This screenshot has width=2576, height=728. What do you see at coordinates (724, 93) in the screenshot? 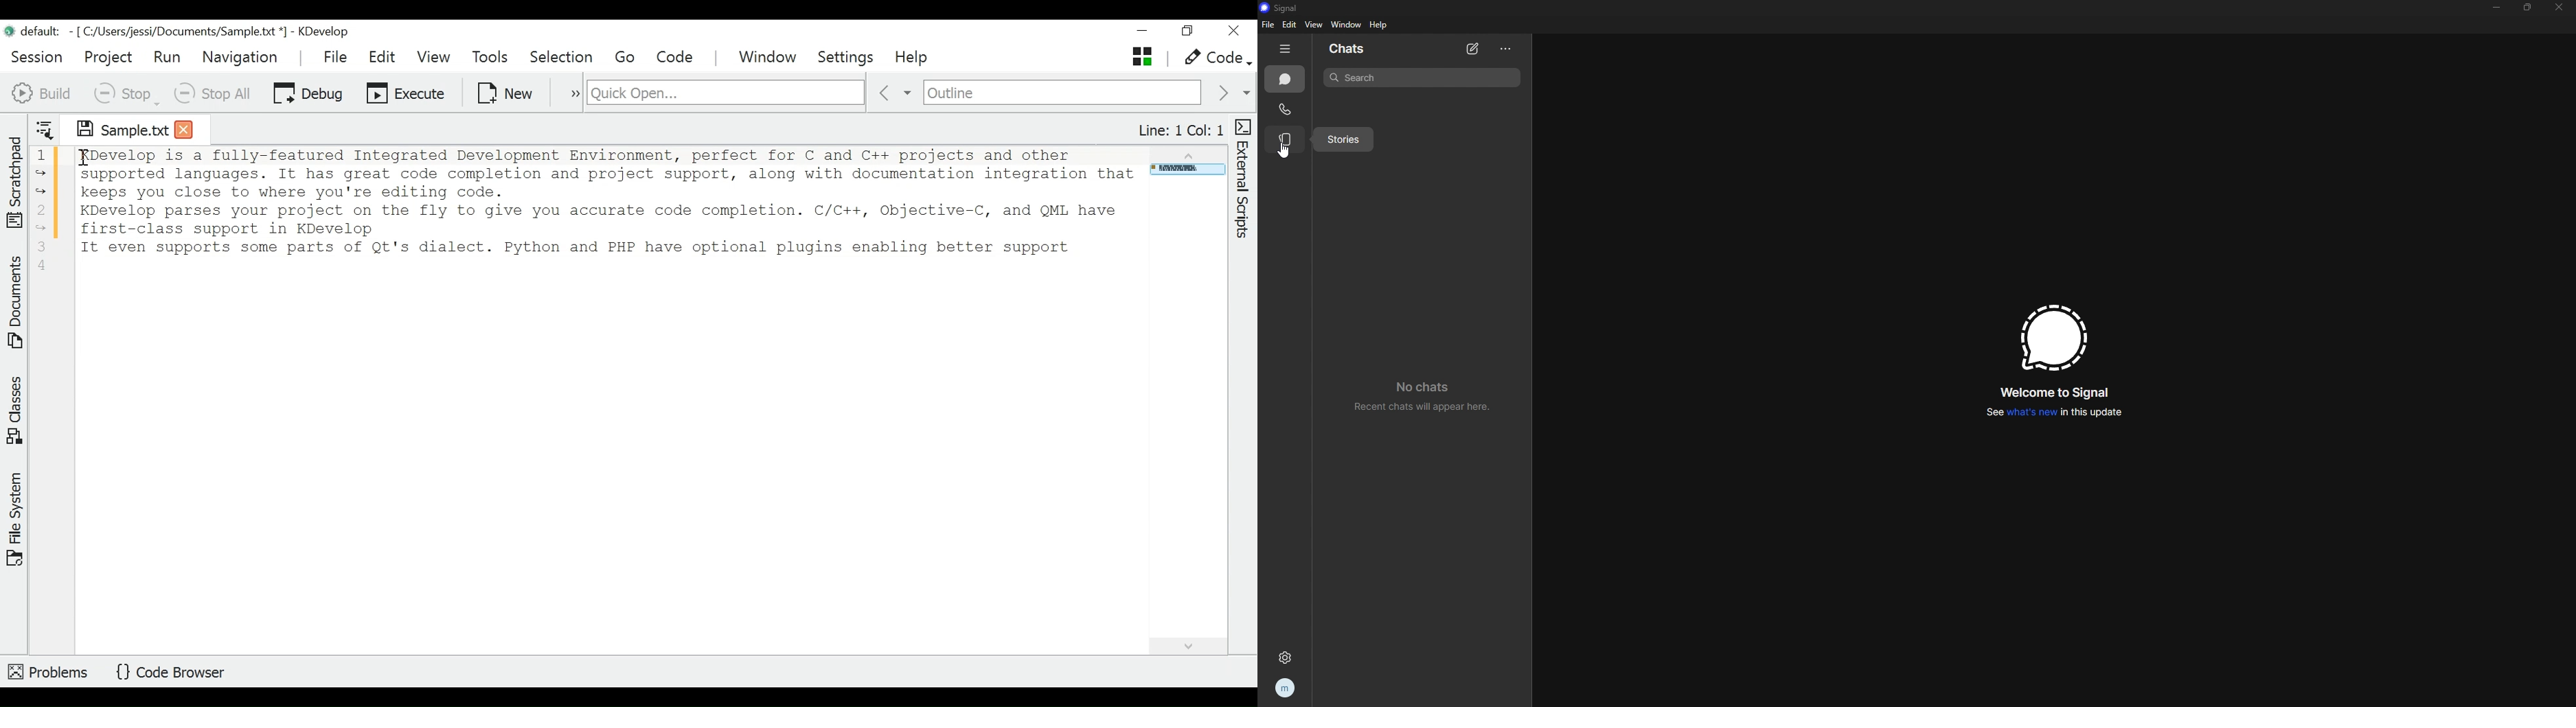
I see `Quick Open` at bounding box center [724, 93].